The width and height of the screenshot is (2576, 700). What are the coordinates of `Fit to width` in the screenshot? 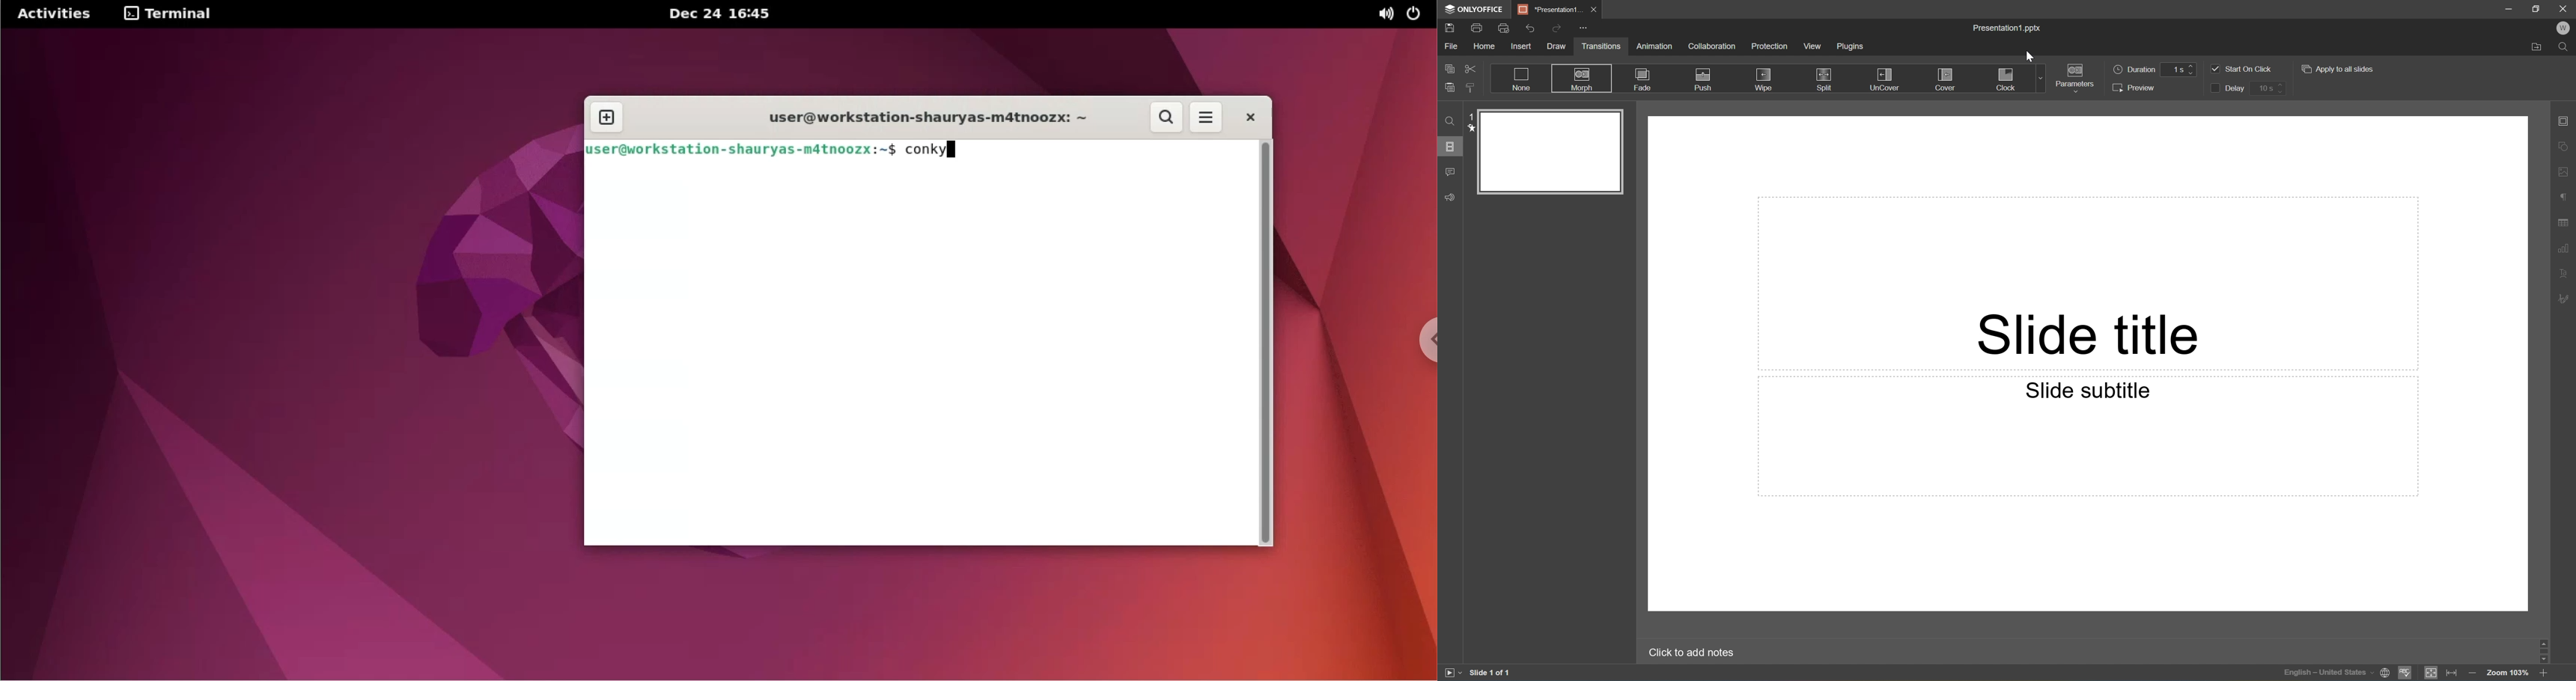 It's located at (2452, 673).